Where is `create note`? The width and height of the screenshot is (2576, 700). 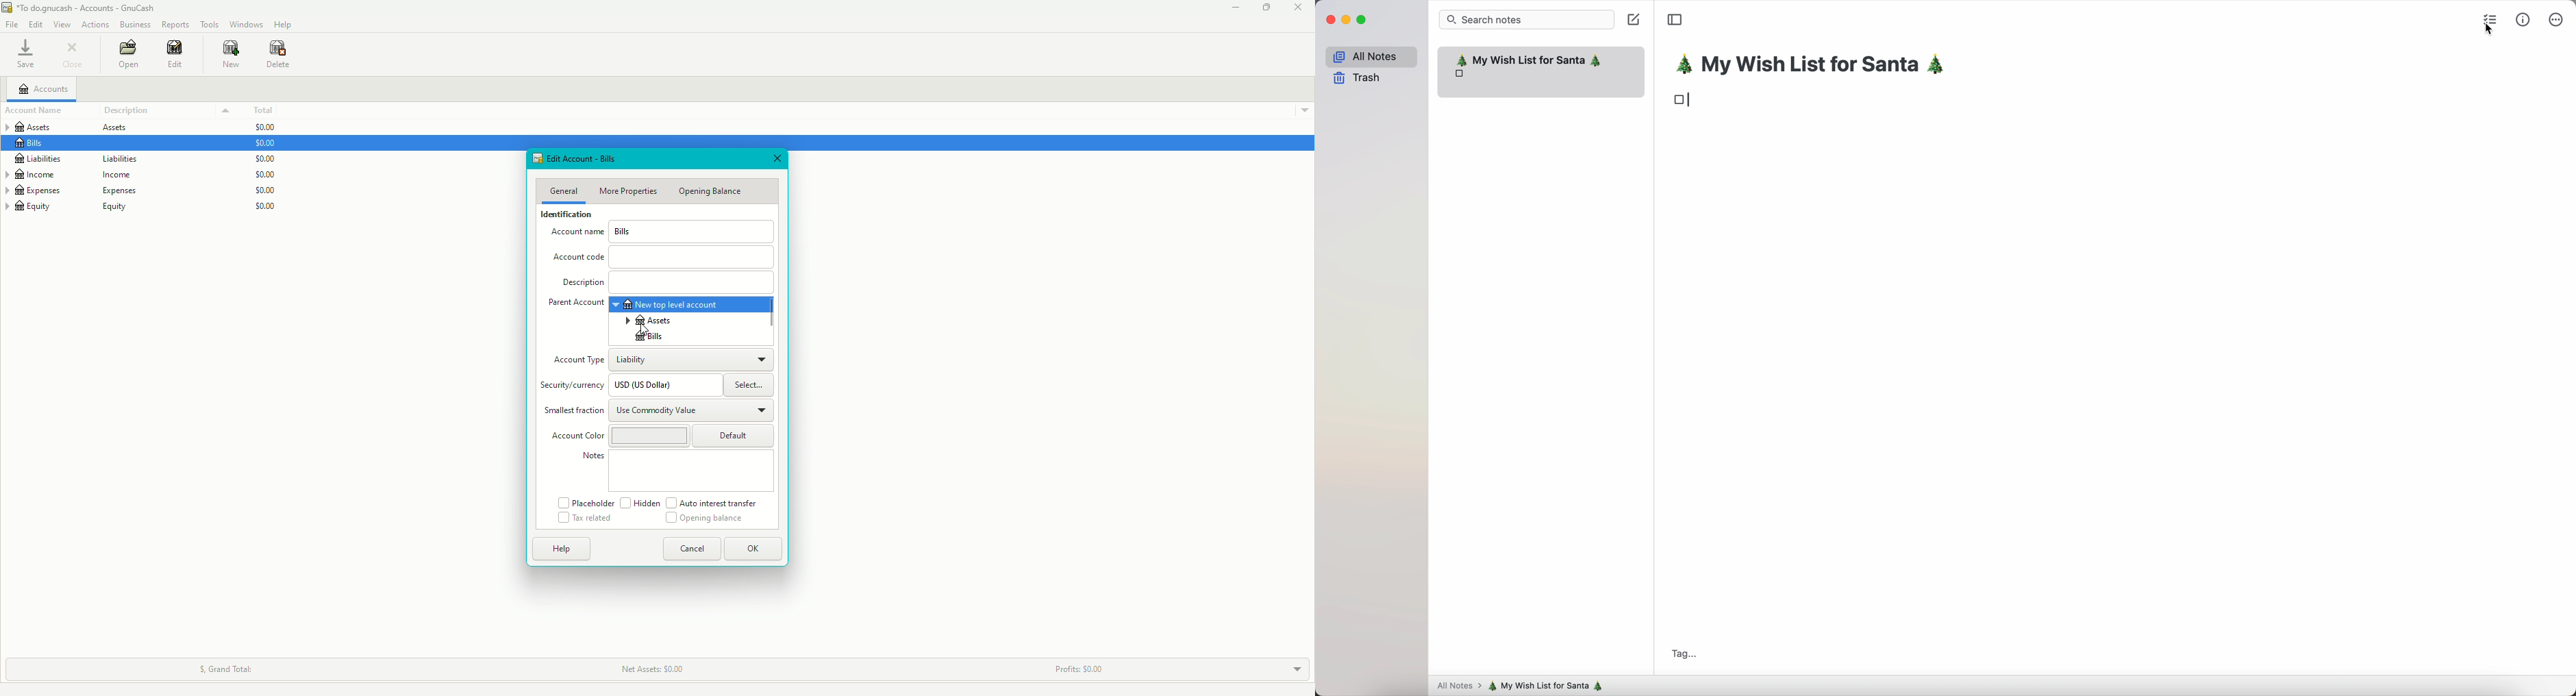
create note is located at coordinates (1635, 21).